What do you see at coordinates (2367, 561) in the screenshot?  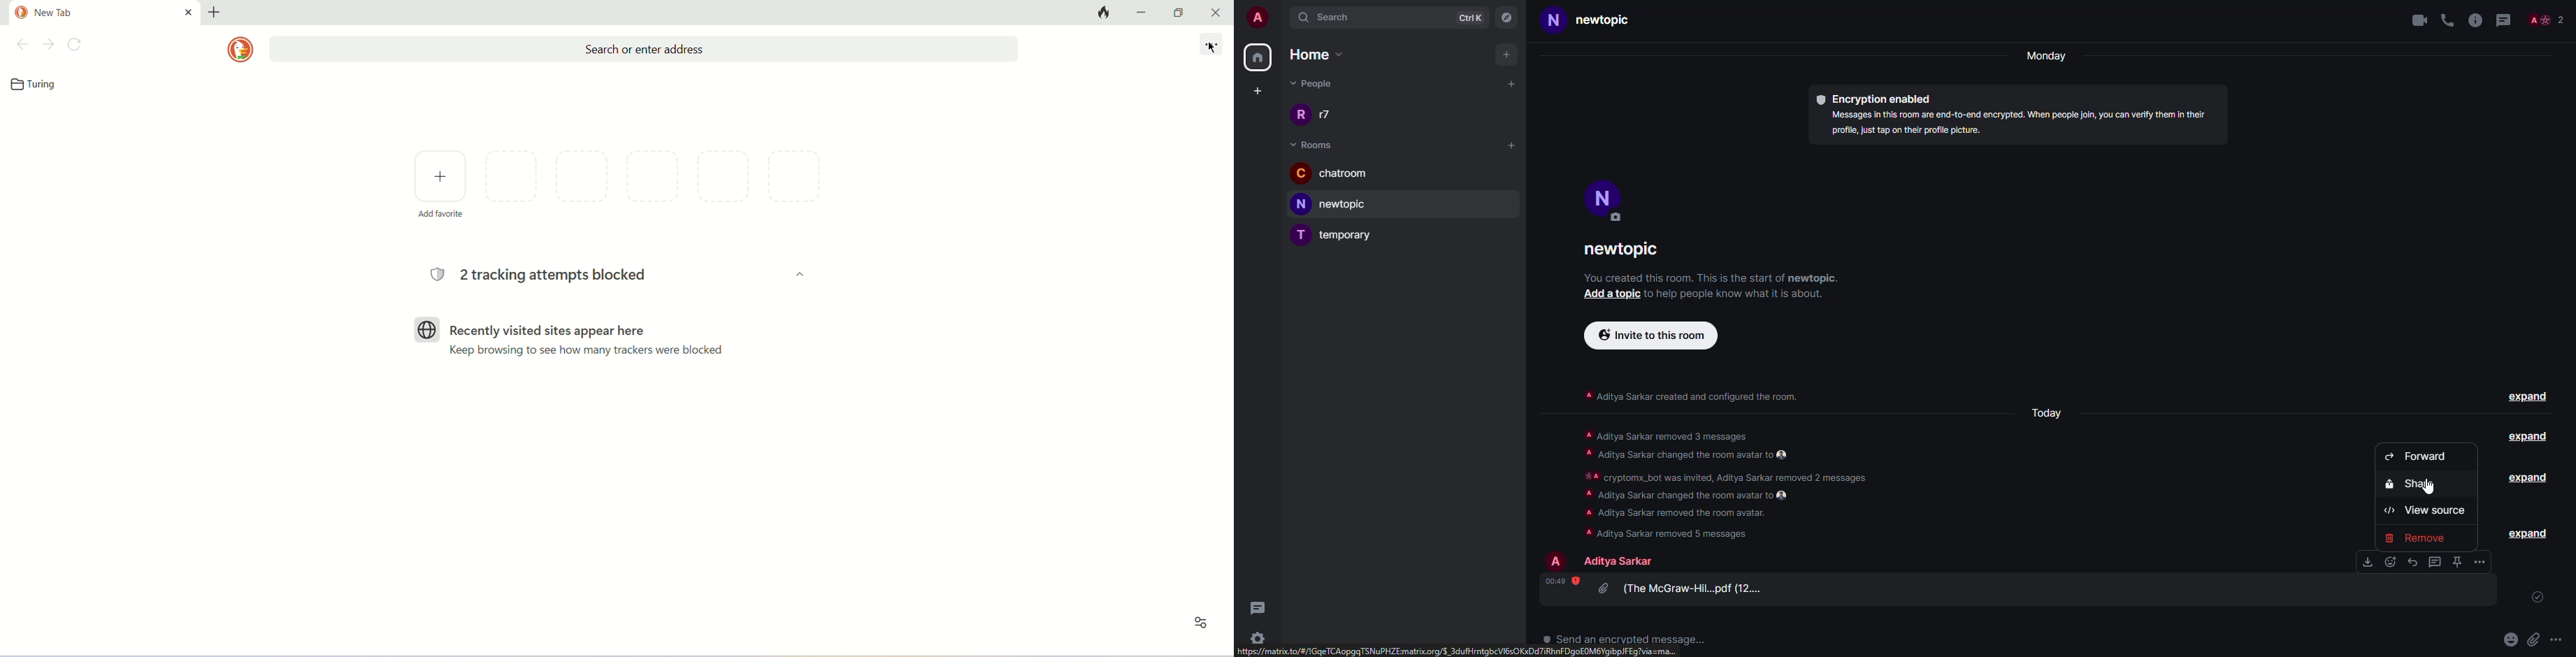 I see `downloads` at bounding box center [2367, 561].